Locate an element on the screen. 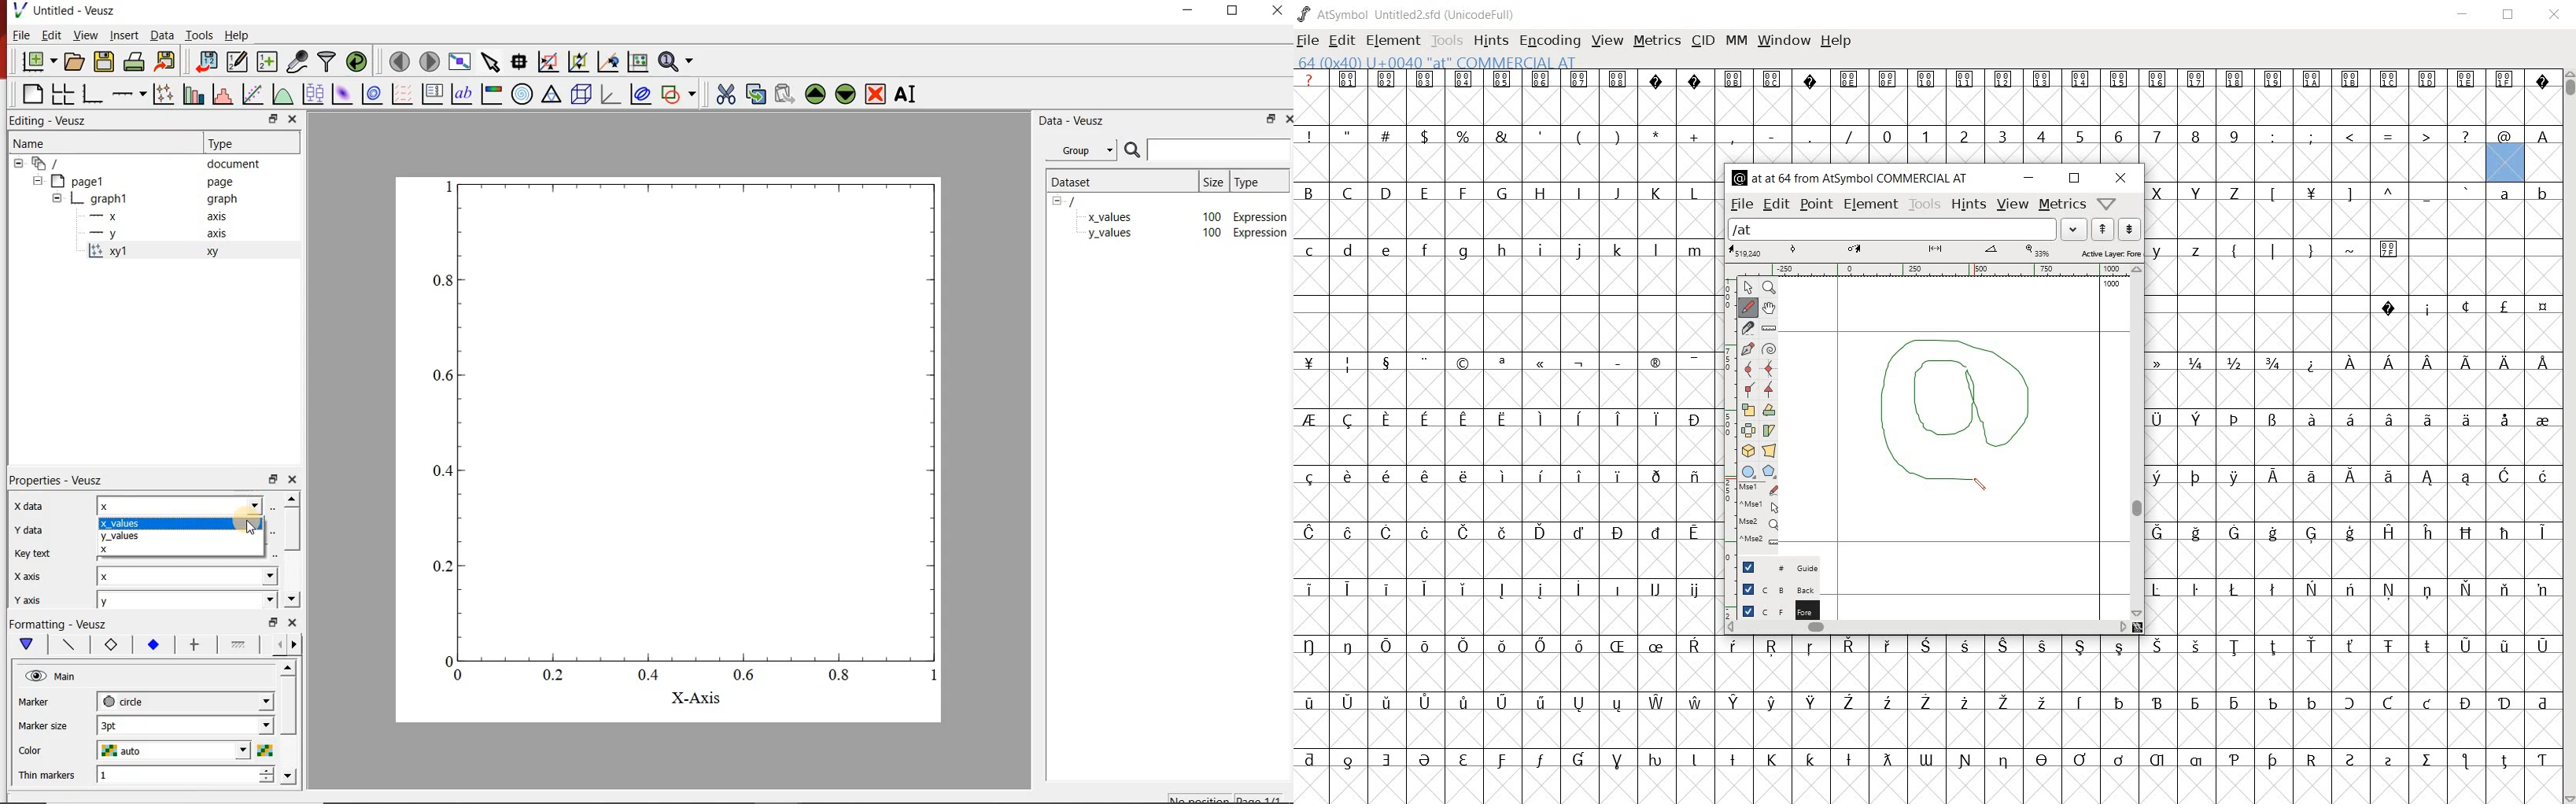  EDIT is located at coordinates (1342, 41).